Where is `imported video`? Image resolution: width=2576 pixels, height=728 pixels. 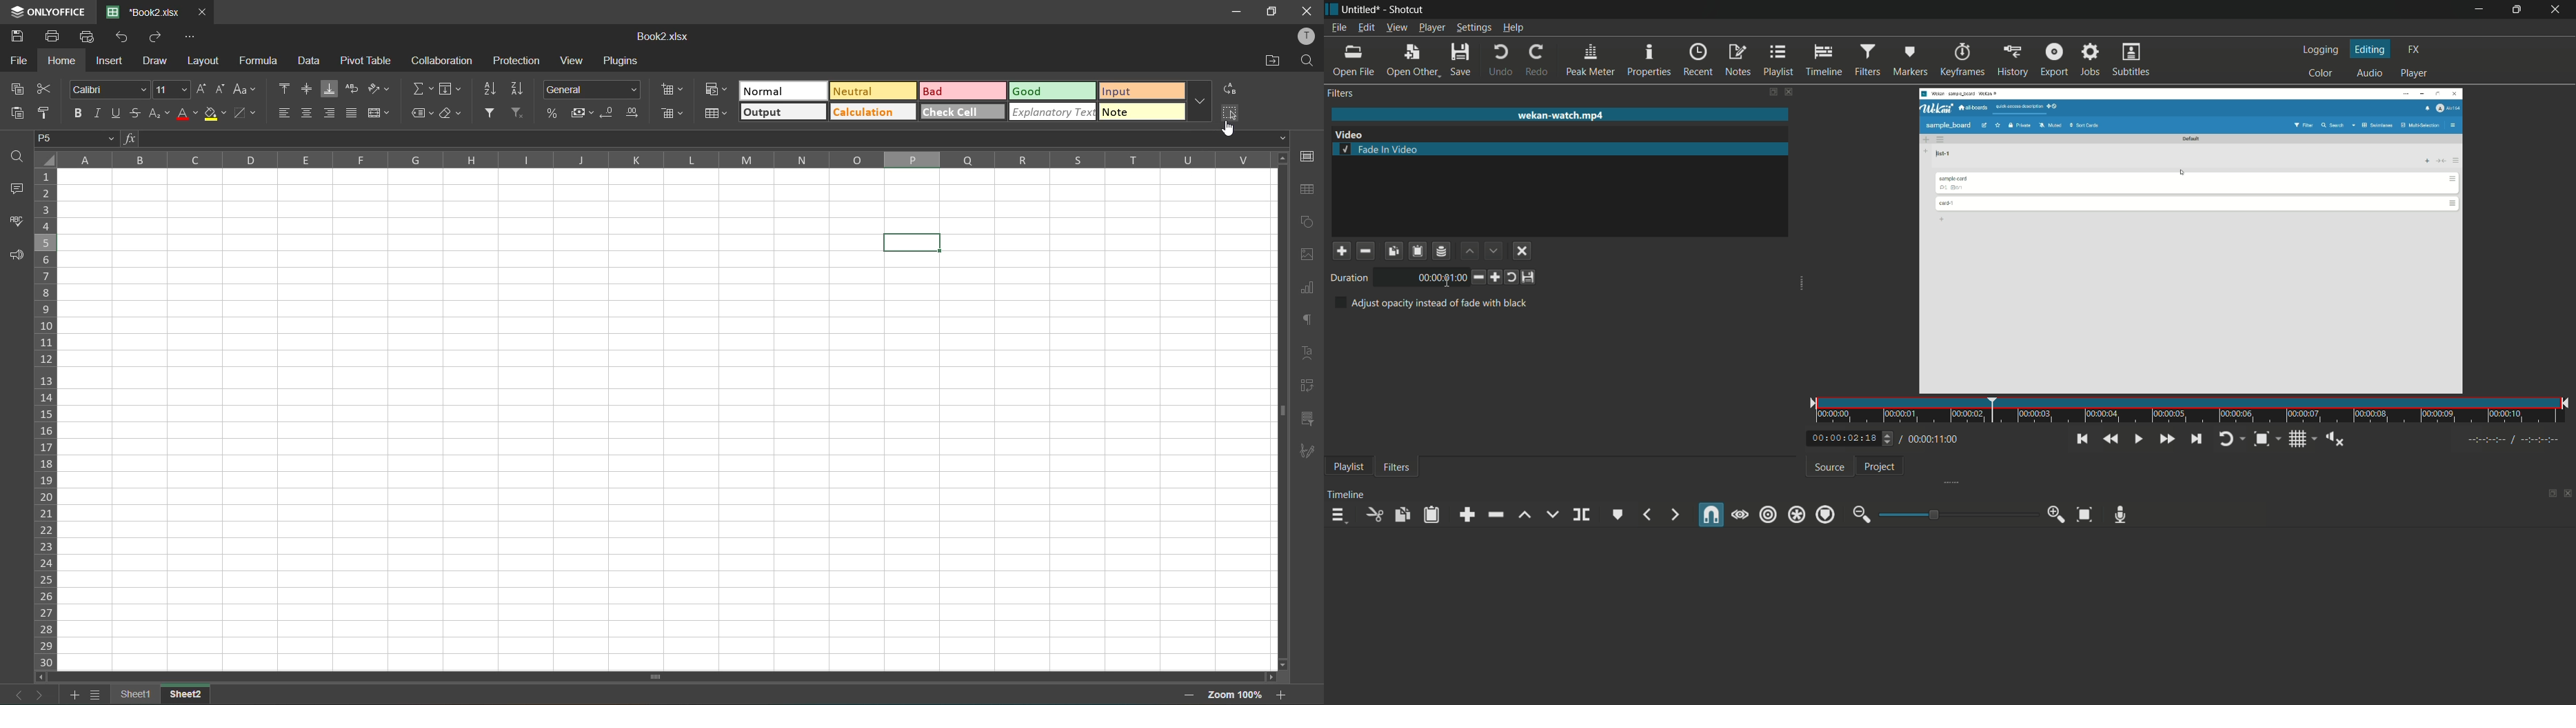
imported video is located at coordinates (2194, 240).